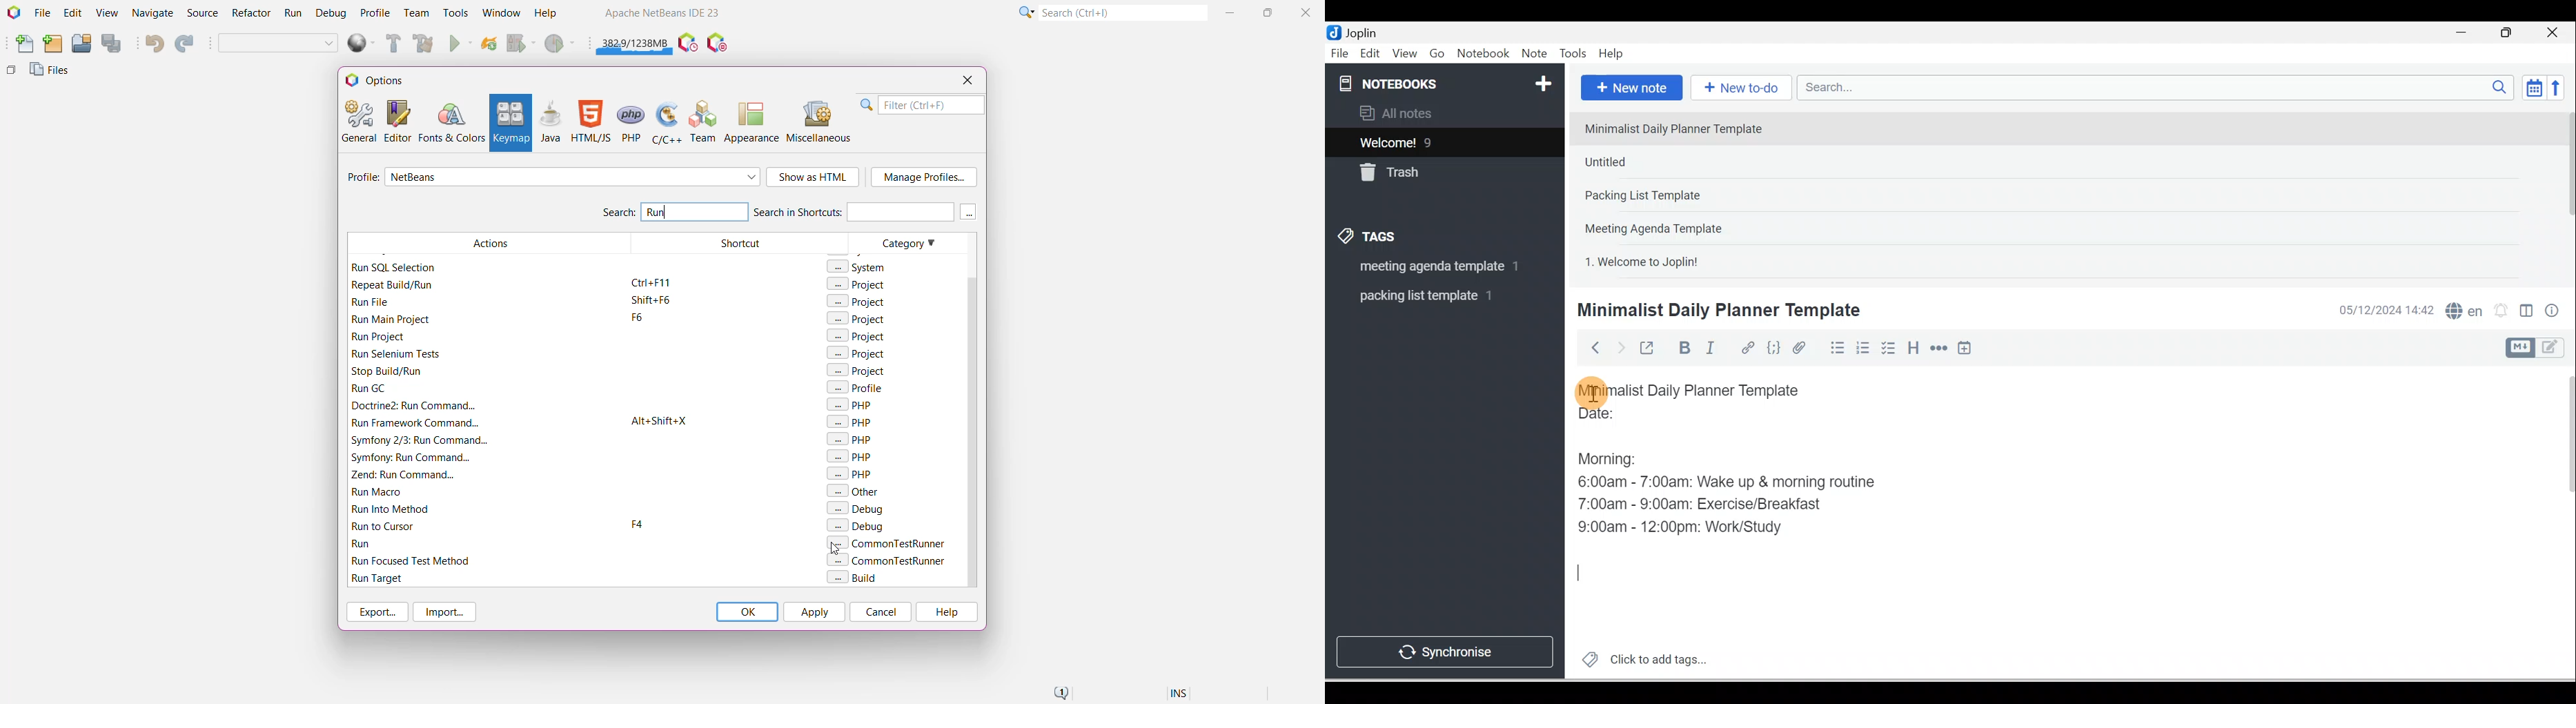 This screenshot has width=2576, height=728. What do you see at coordinates (1672, 226) in the screenshot?
I see `Note 4` at bounding box center [1672, 226].